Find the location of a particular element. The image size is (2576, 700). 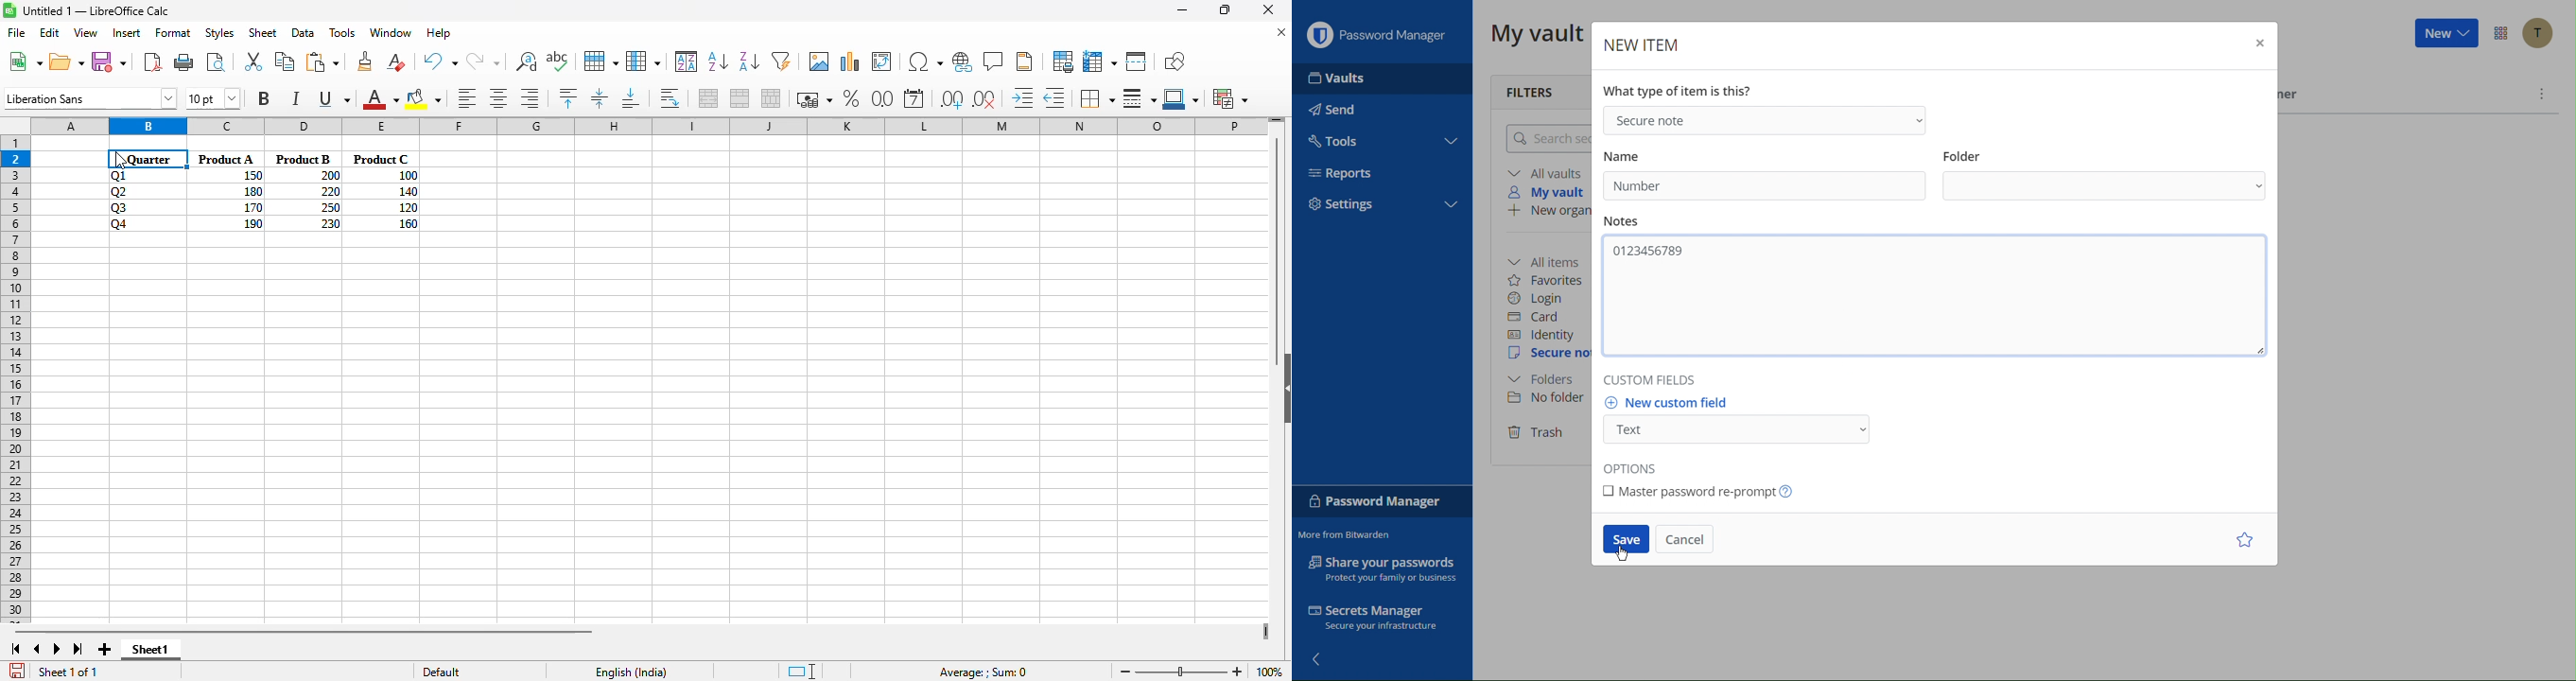

clone formatting is located at coordinates (366, 61).